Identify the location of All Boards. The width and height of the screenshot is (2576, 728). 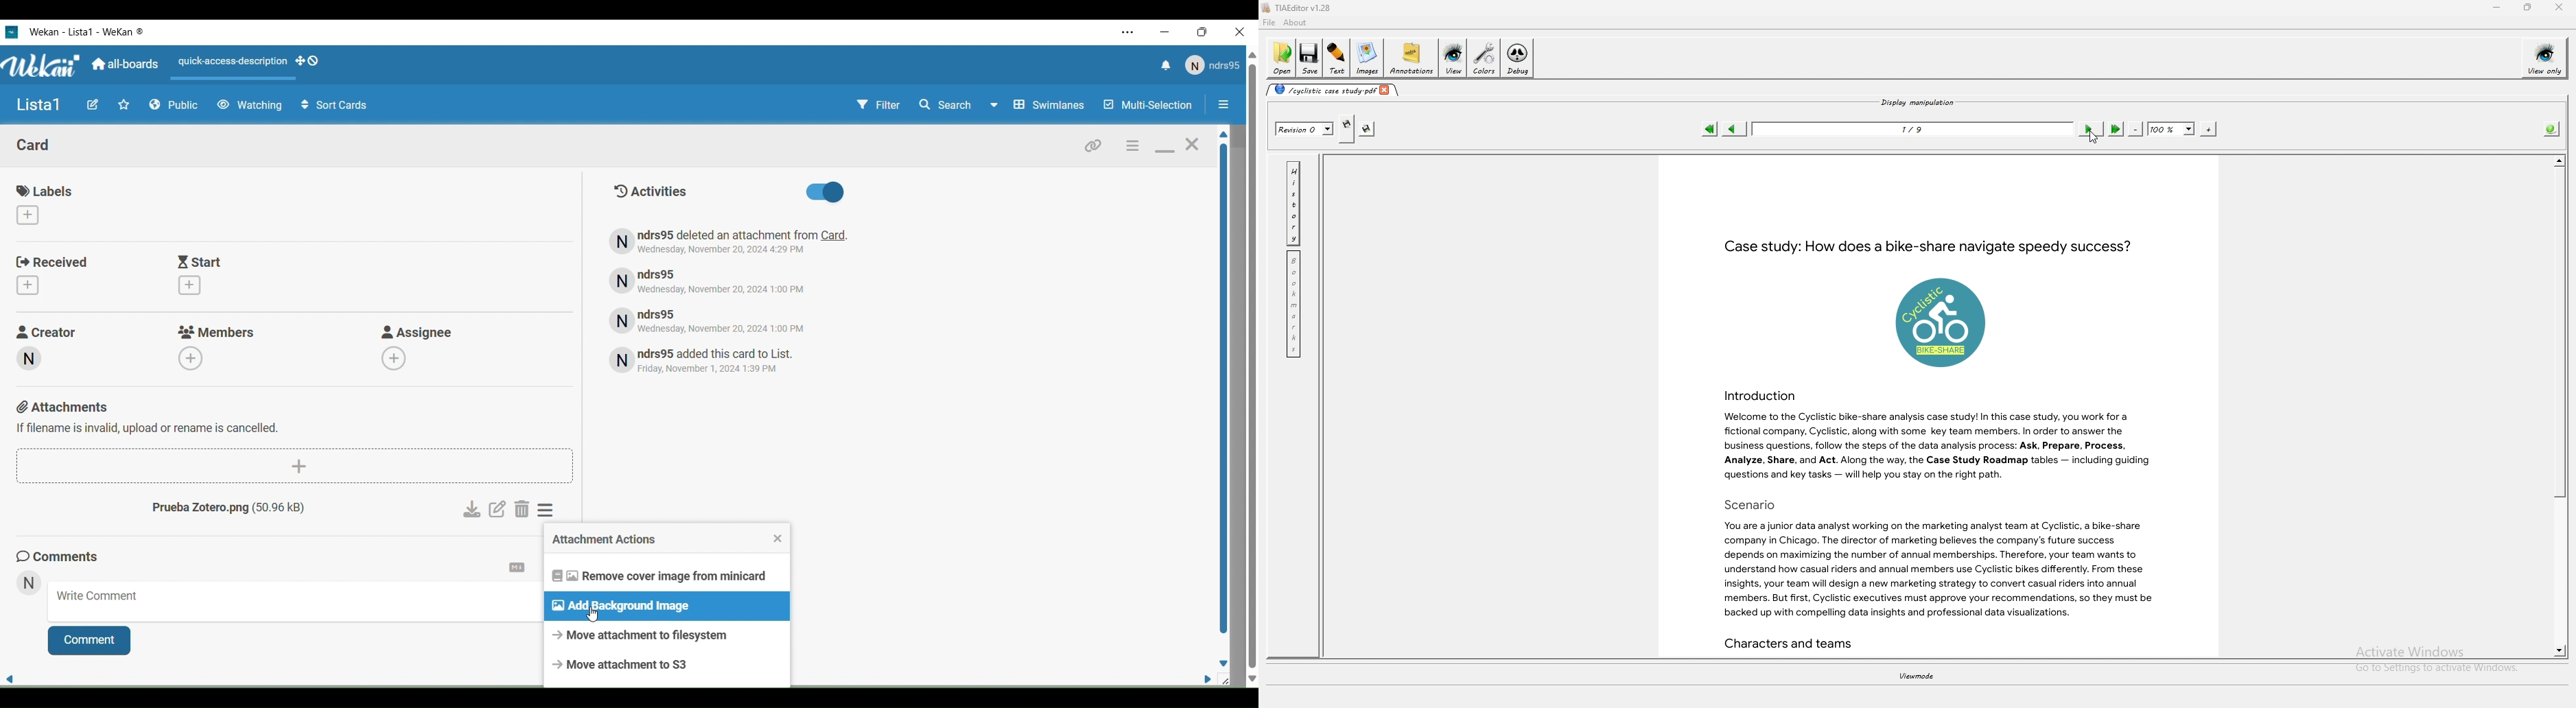
(126, 64).